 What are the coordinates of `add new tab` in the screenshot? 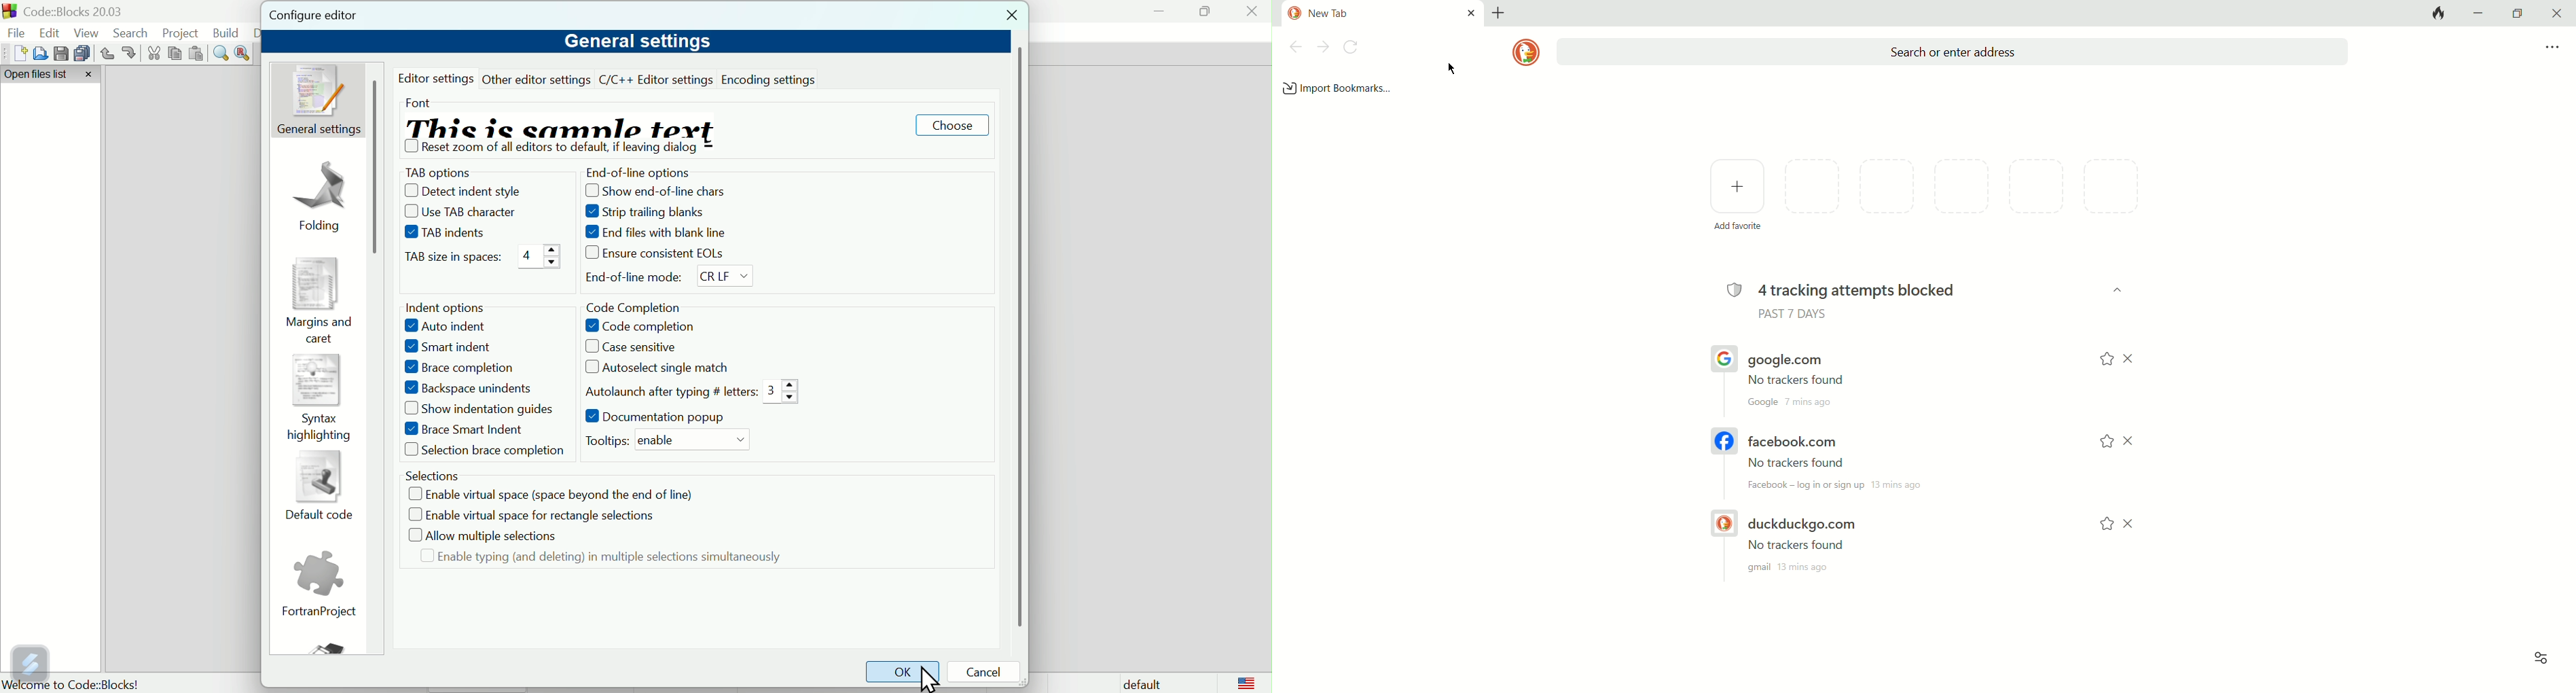 It's located at (1506, 14).